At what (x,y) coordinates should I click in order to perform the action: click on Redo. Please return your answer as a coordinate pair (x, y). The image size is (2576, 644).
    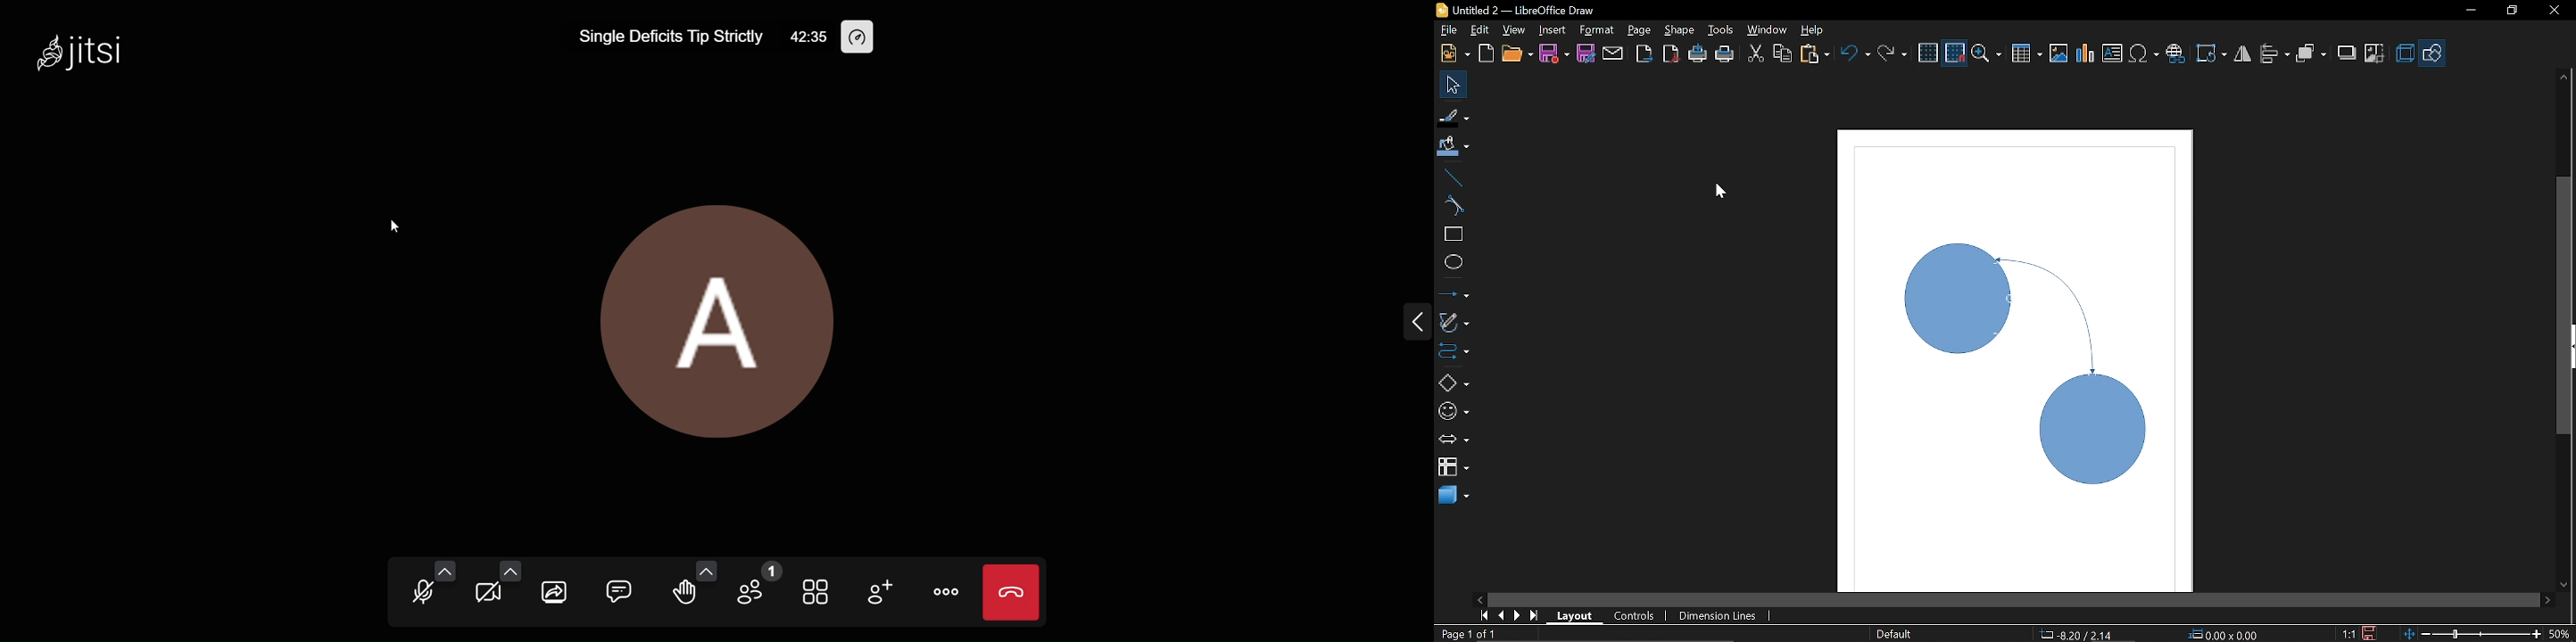
    Looking at the image, I should click on (1893, 51).